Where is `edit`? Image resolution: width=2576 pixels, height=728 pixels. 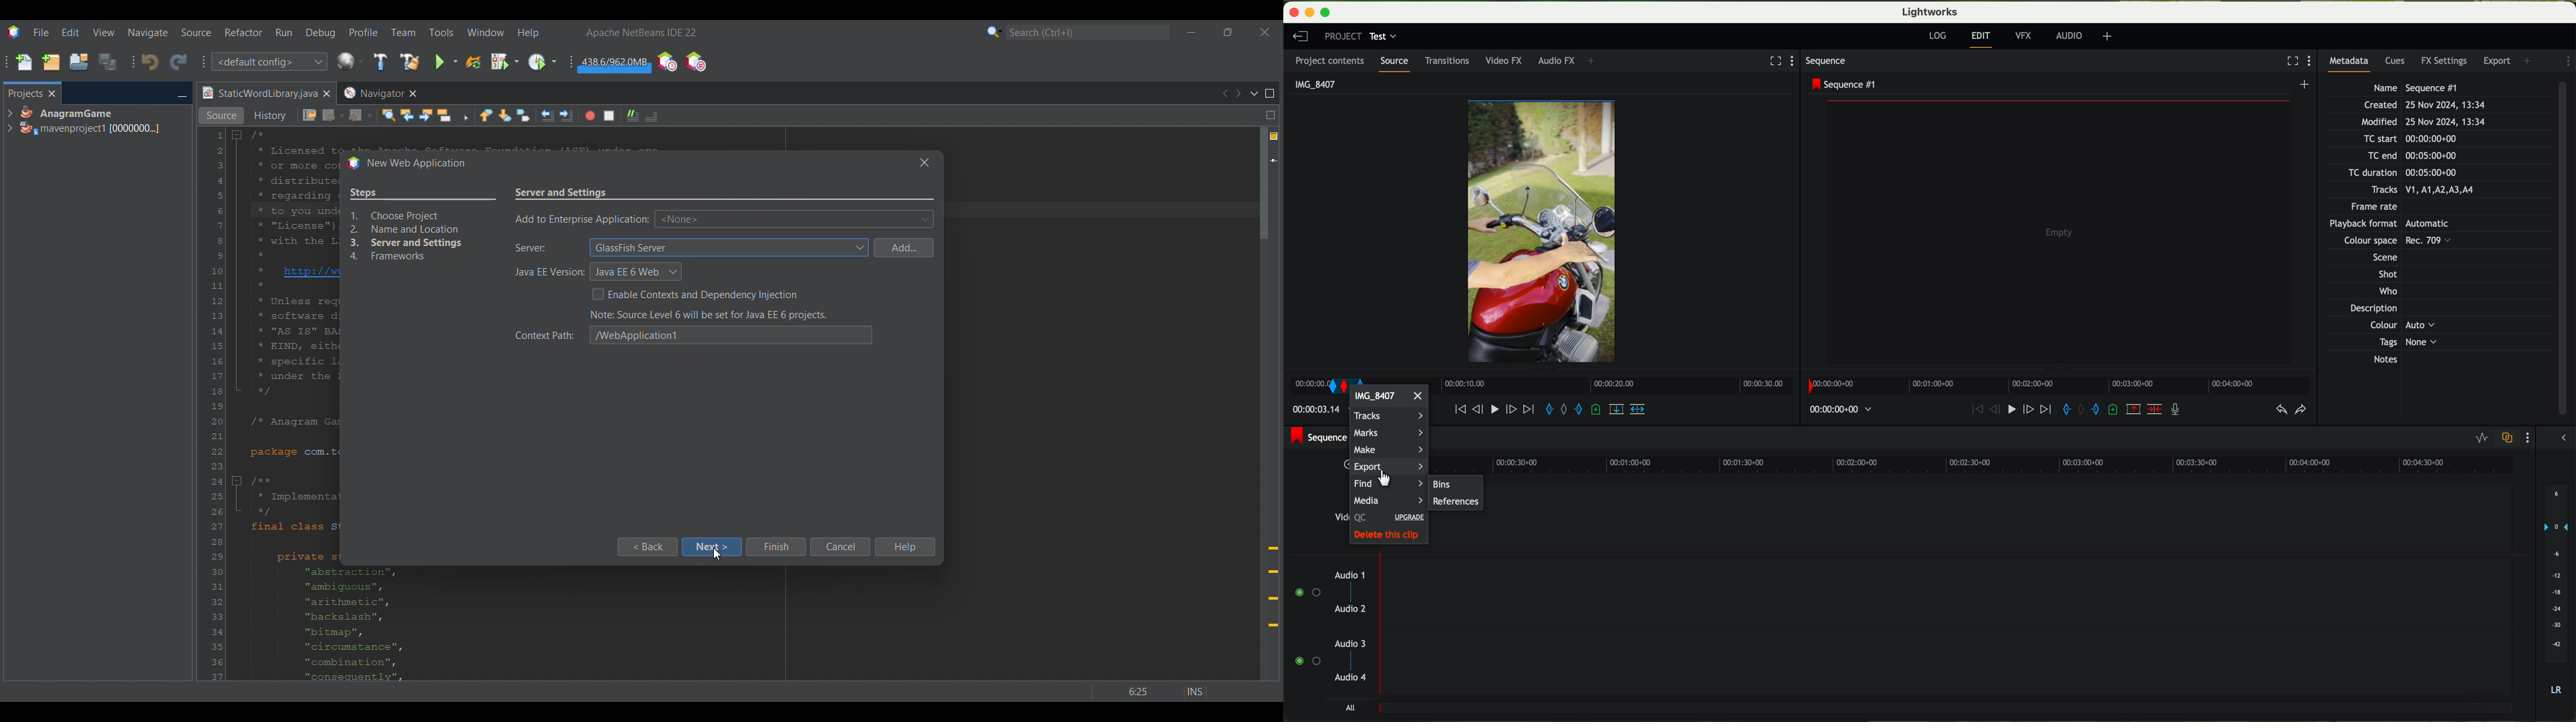
edit is located at coordinates (1982, 39).